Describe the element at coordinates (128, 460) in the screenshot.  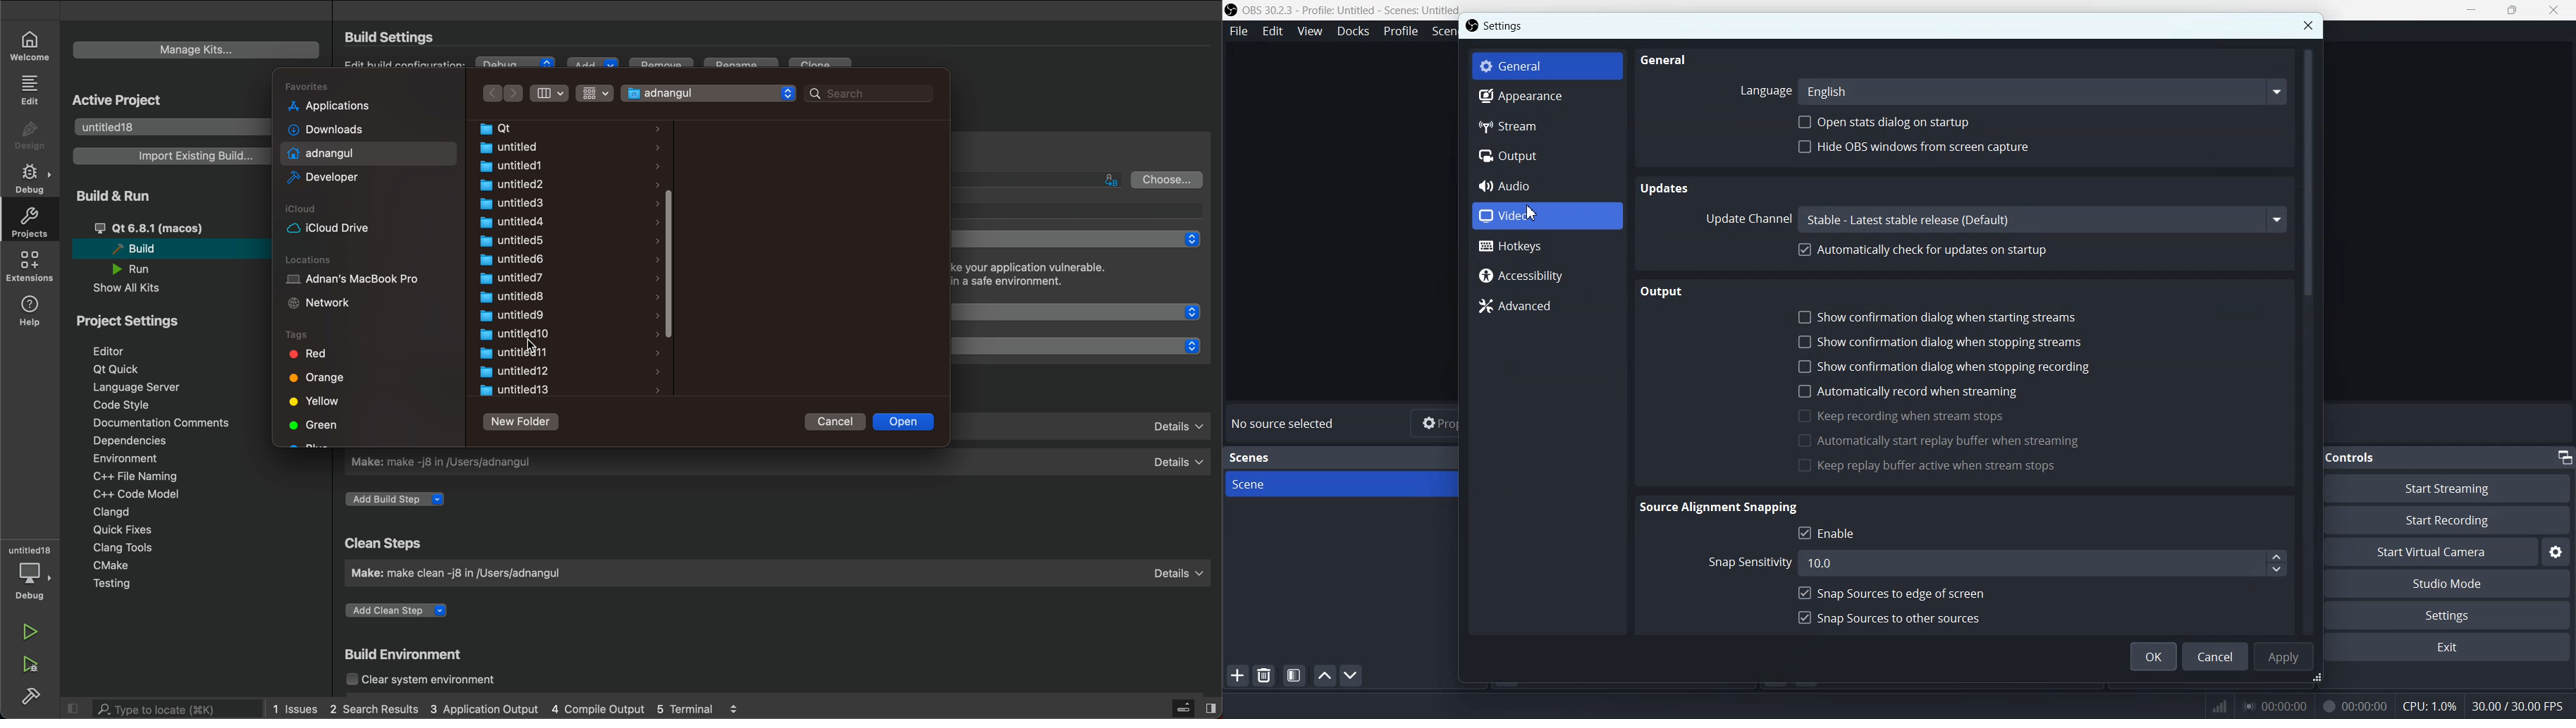
I see `environment` at that location.